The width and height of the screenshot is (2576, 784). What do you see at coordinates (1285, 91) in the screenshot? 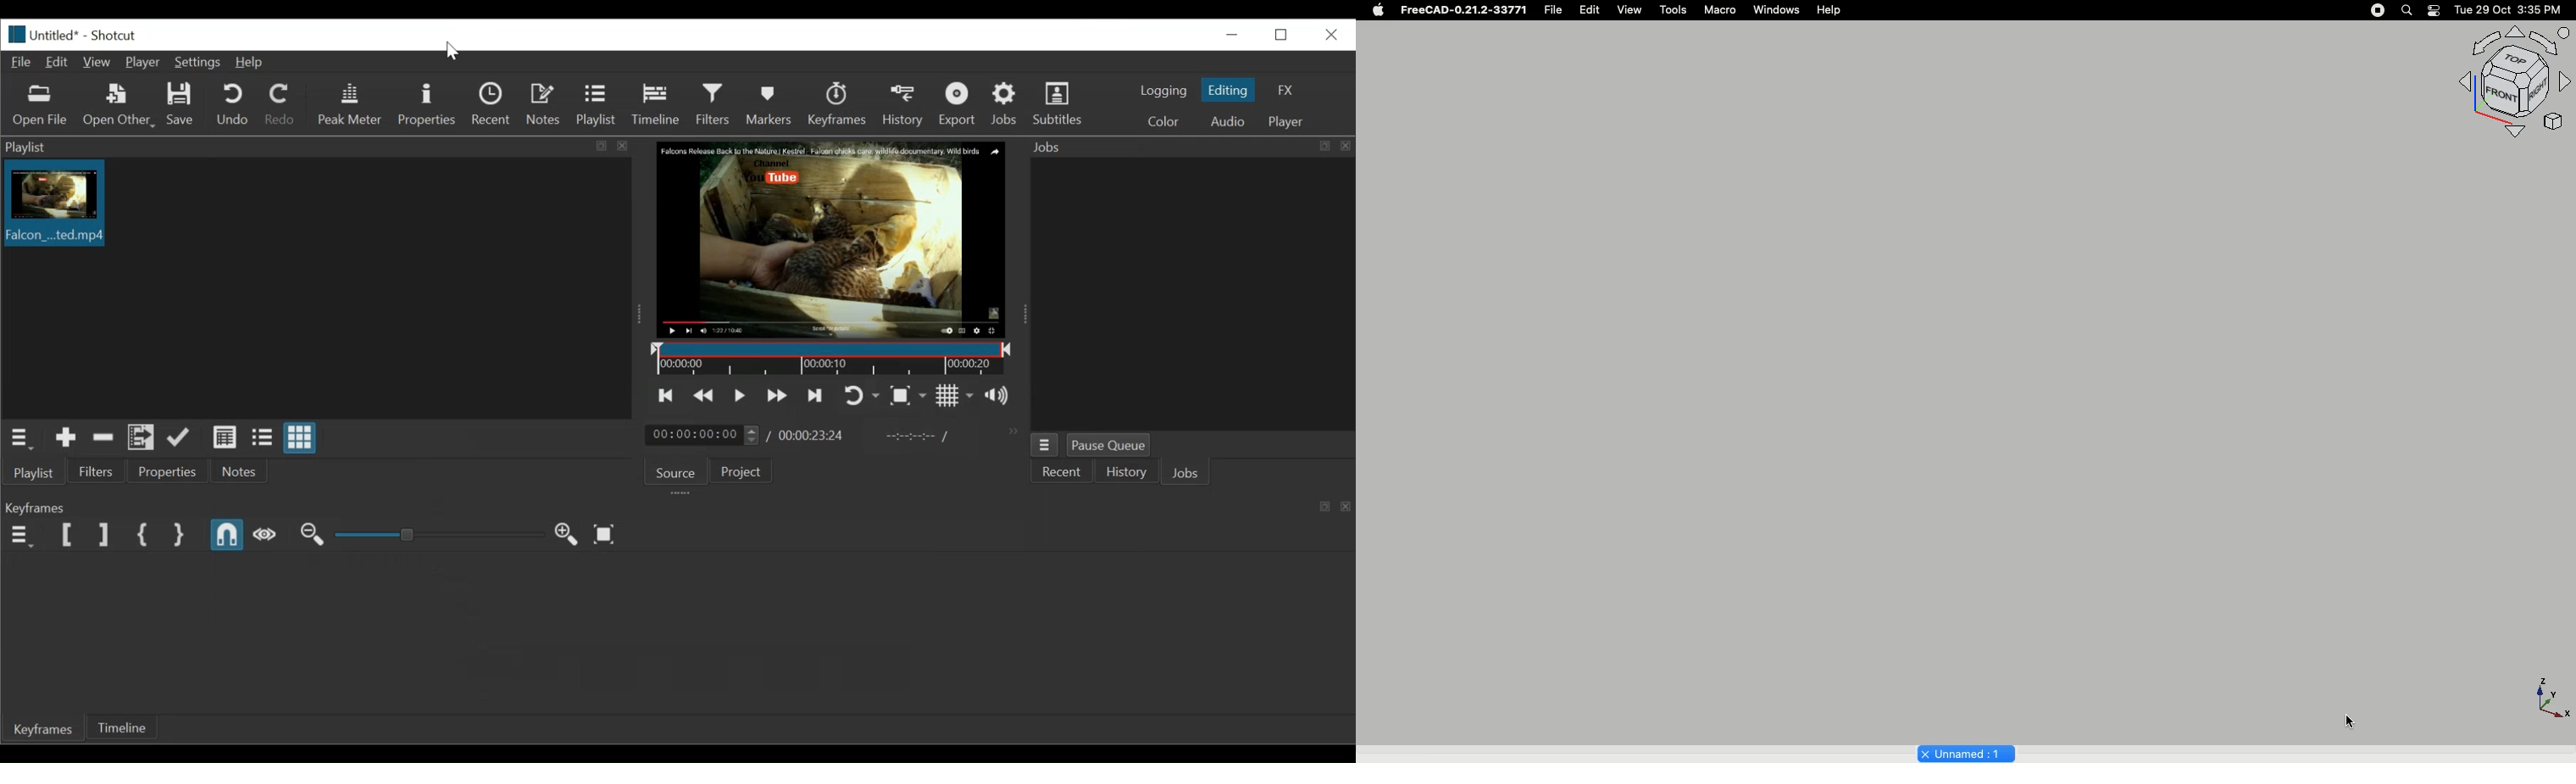
I see `FX` at bounding box center [1285, 91].